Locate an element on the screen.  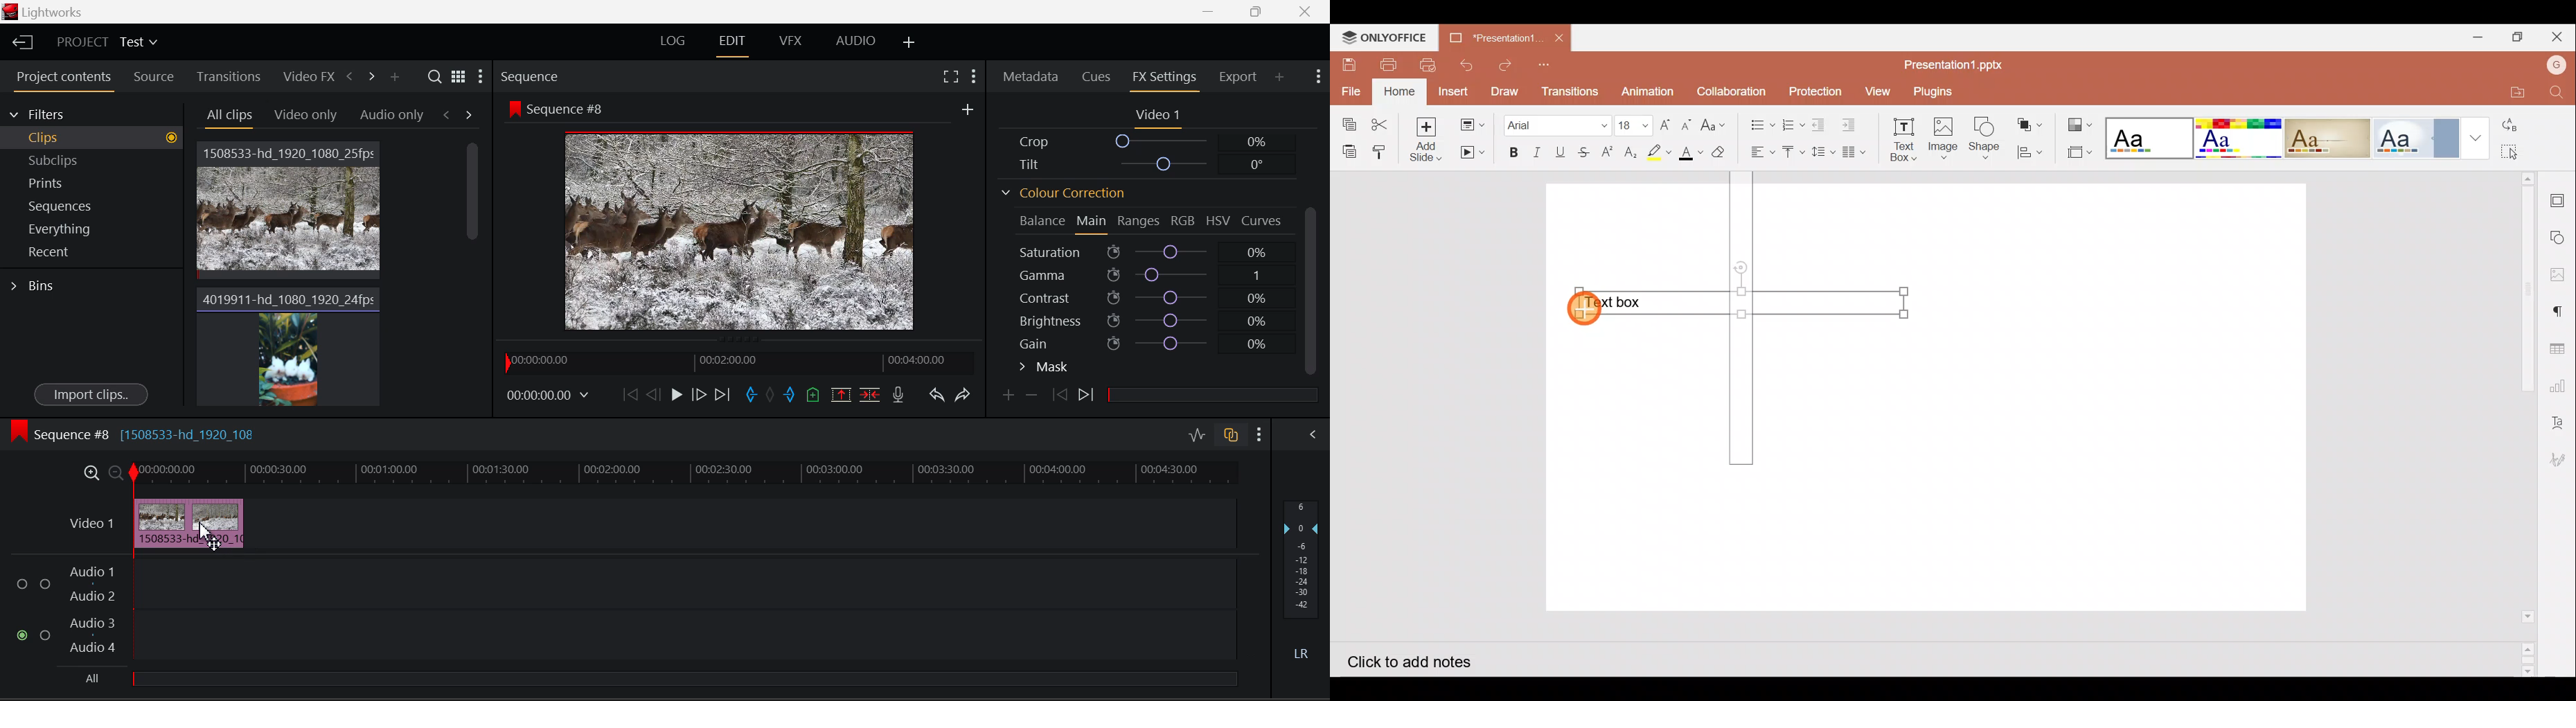
Add panel is located at coordinates (397, 78).